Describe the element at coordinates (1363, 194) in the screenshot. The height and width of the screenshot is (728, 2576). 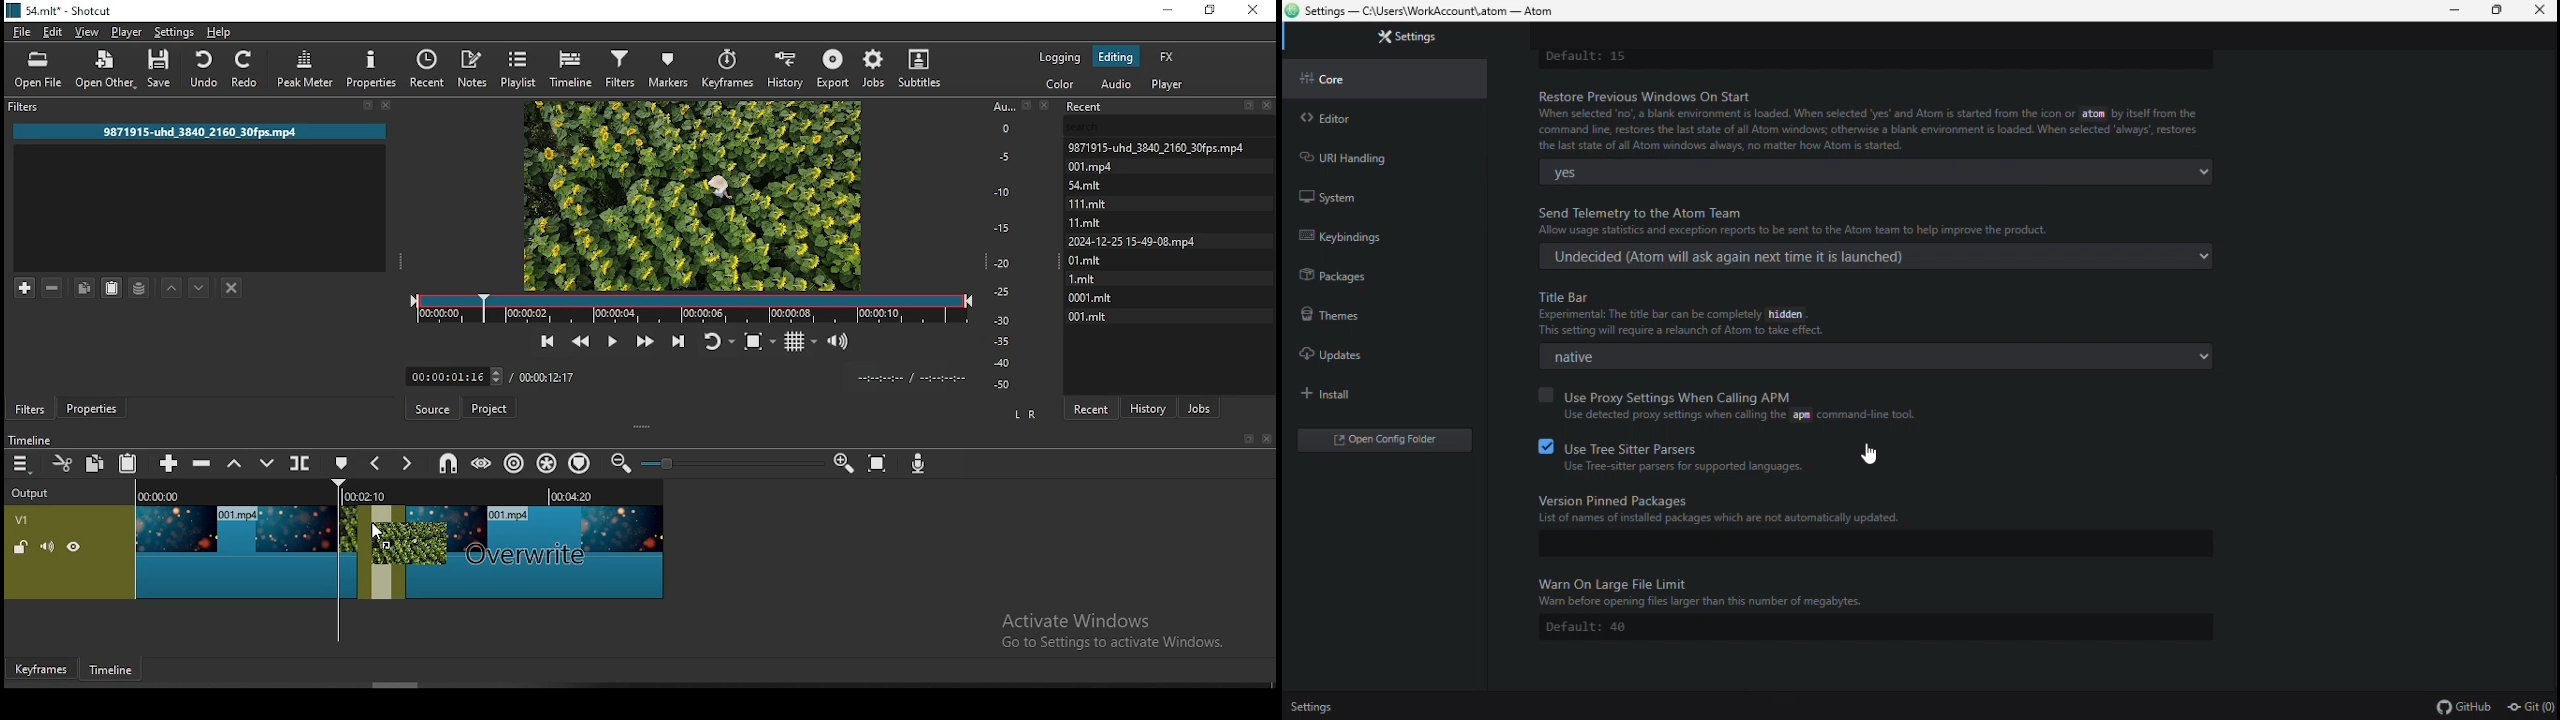
I see `system` at that location.